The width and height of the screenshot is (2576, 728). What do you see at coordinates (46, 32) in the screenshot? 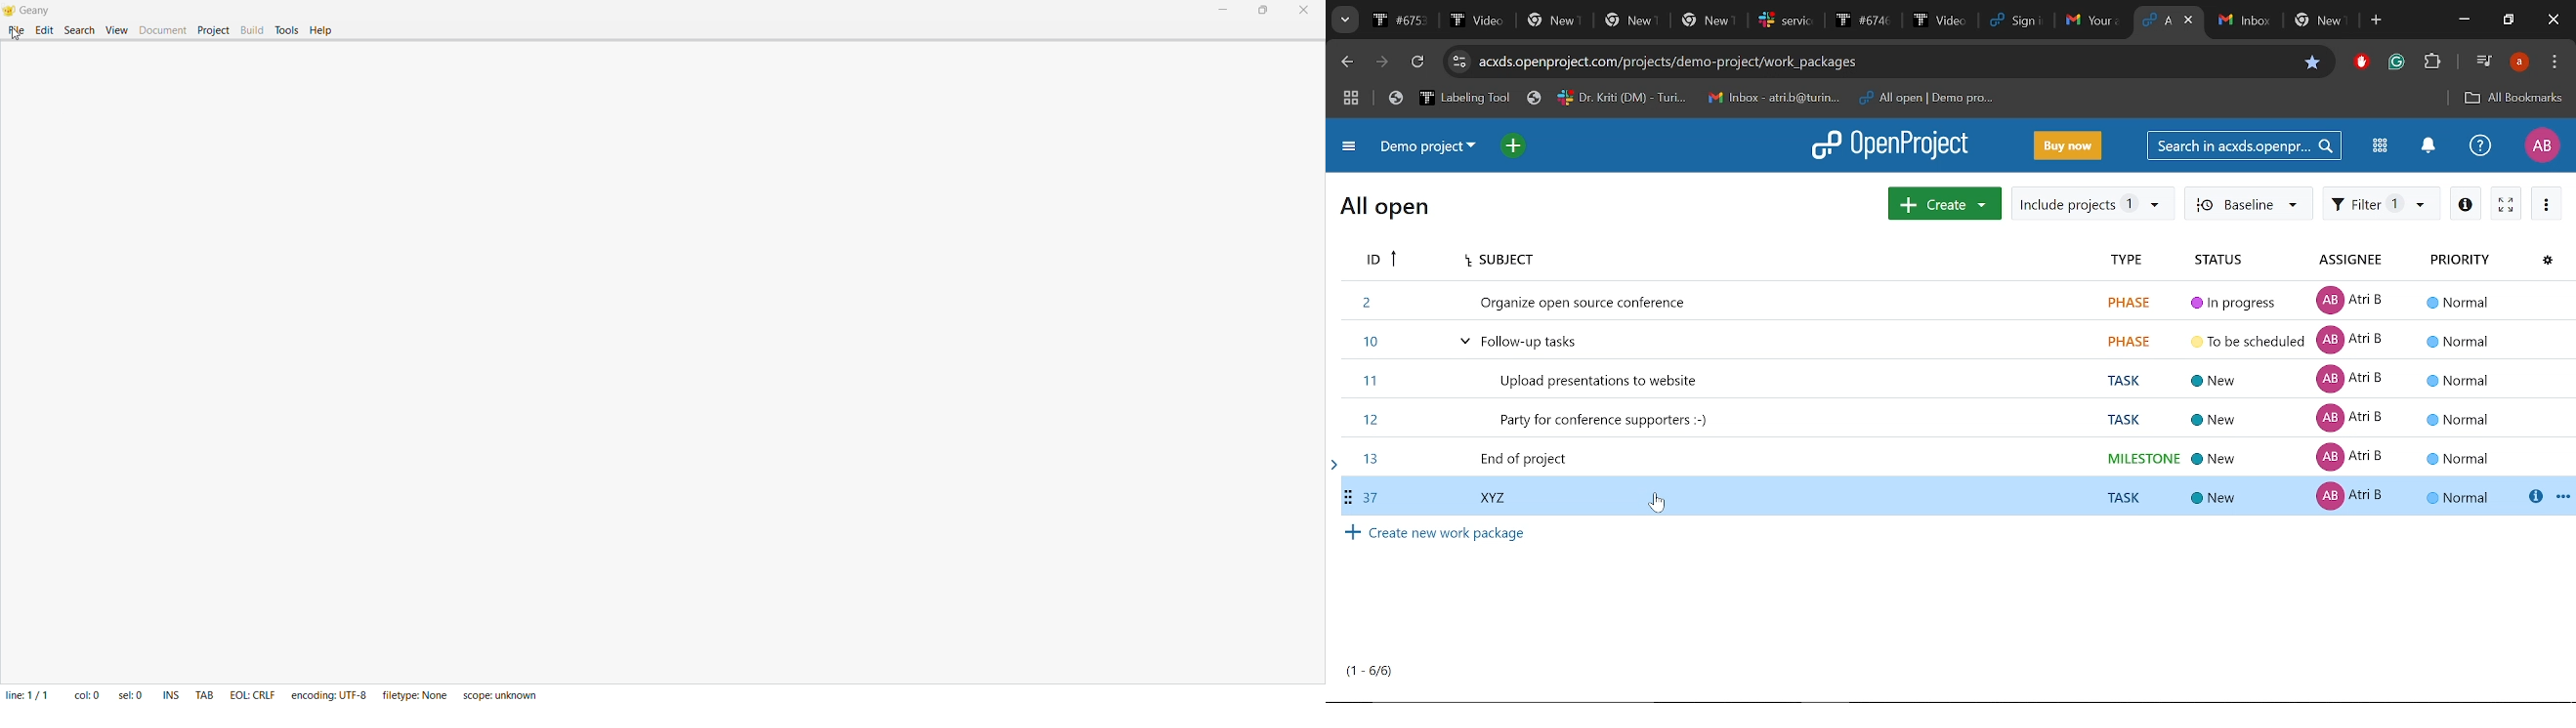
I see `Edit` at bounding box center [46, 32].